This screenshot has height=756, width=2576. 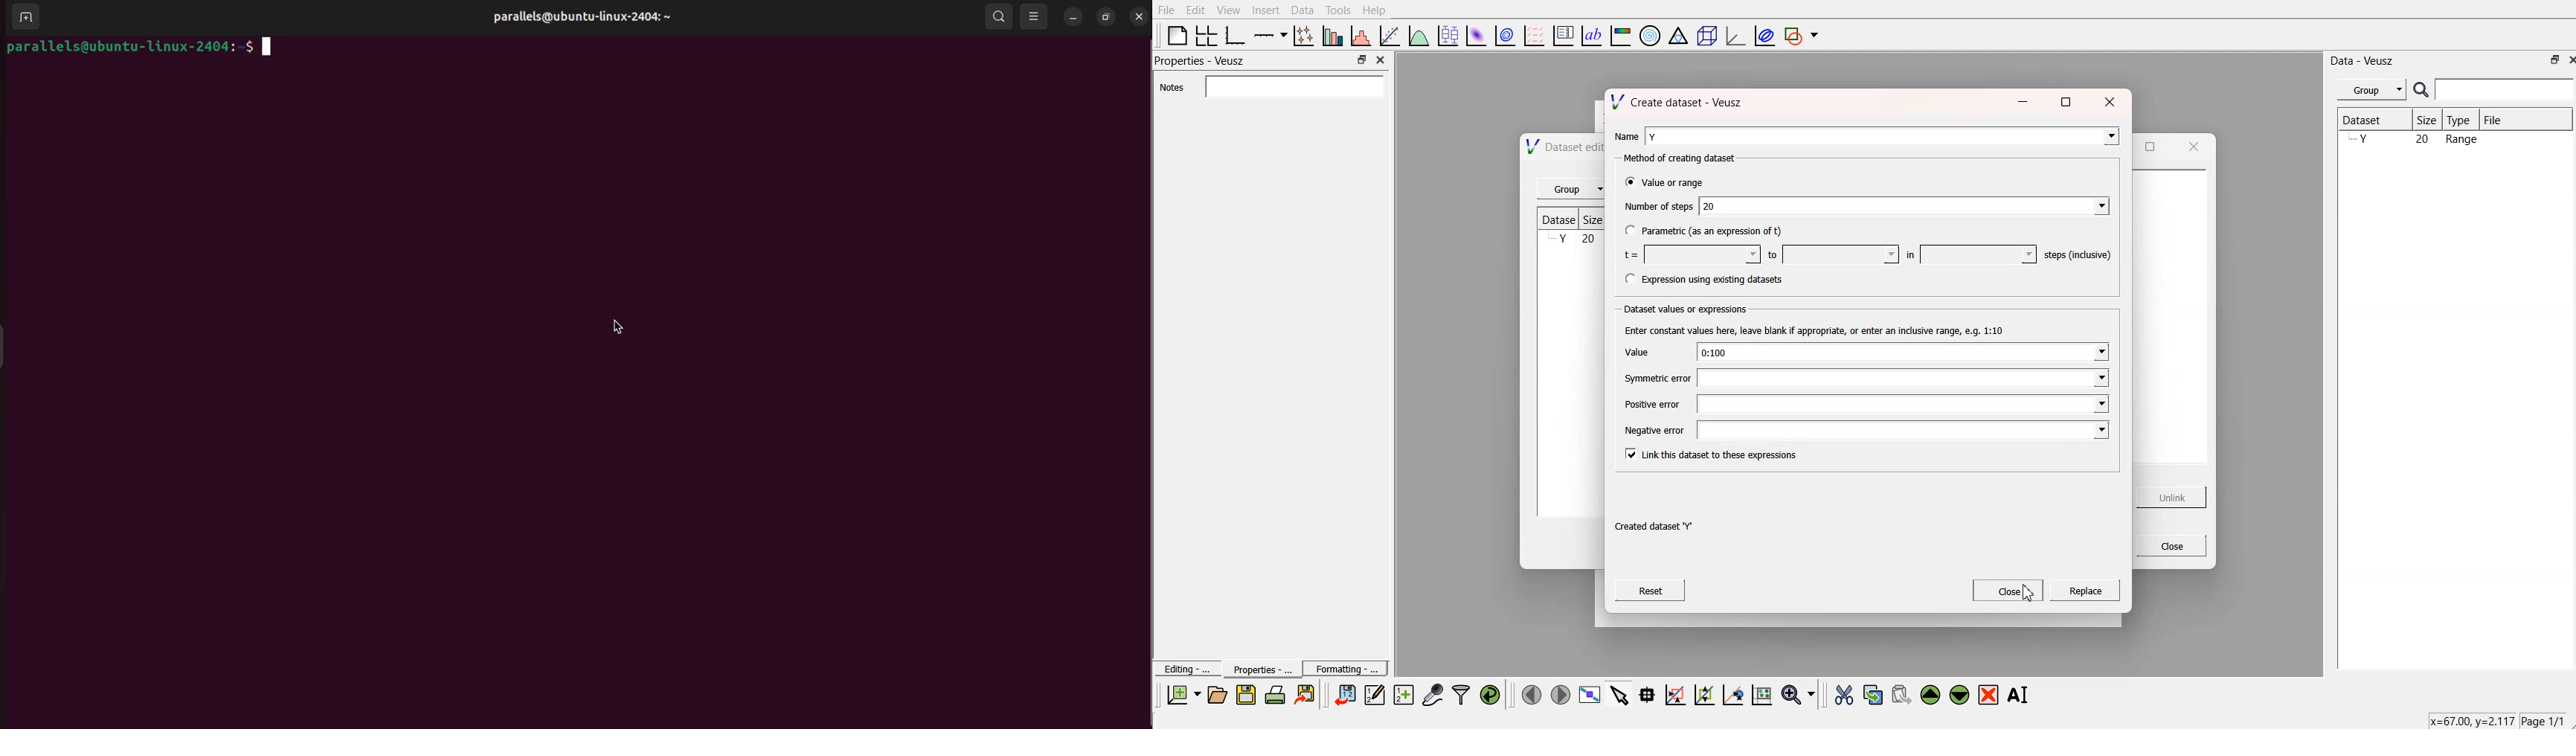 I want to click on Properties, so click(x=1257, y=669).